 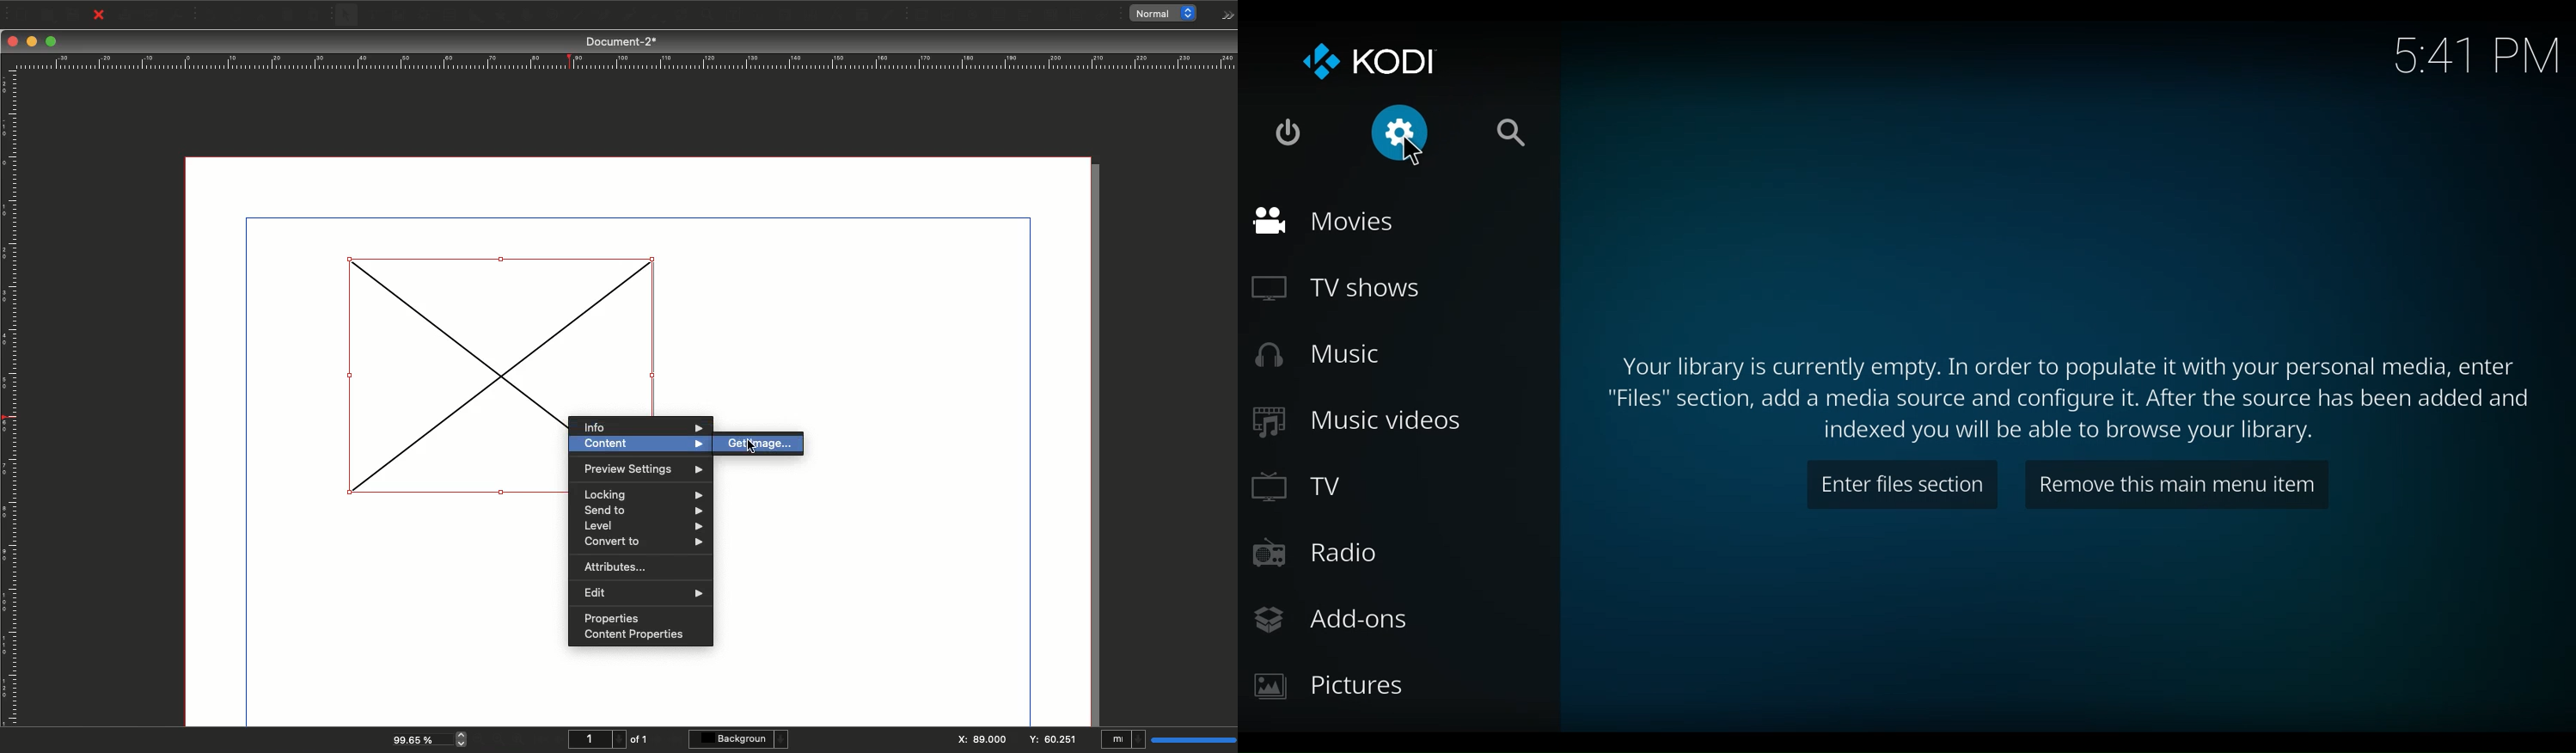 I want to click on Add, a media source and configure it. After the source has been added and, so click(x=2067, y=401).